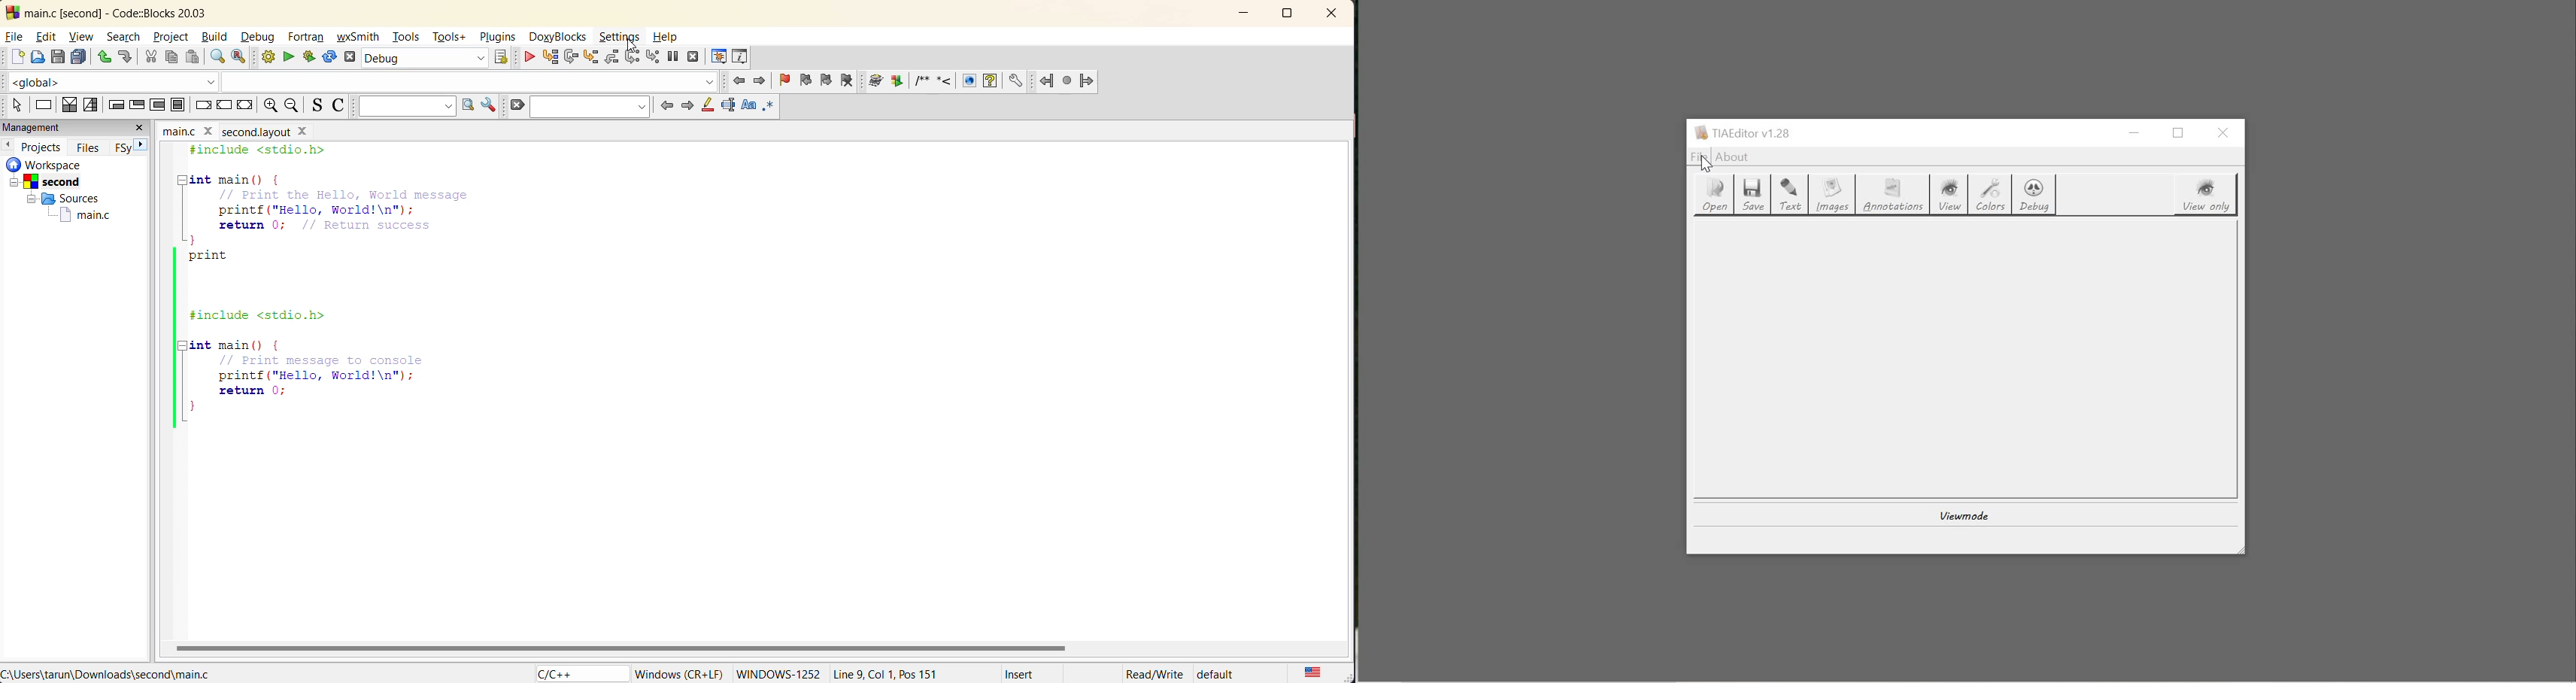 The width and height of the screenshot is (2576, 700). What do you see at coordinates (58, 199) in the screenshot?
I see `Sources` at bounding box center [58, 199].